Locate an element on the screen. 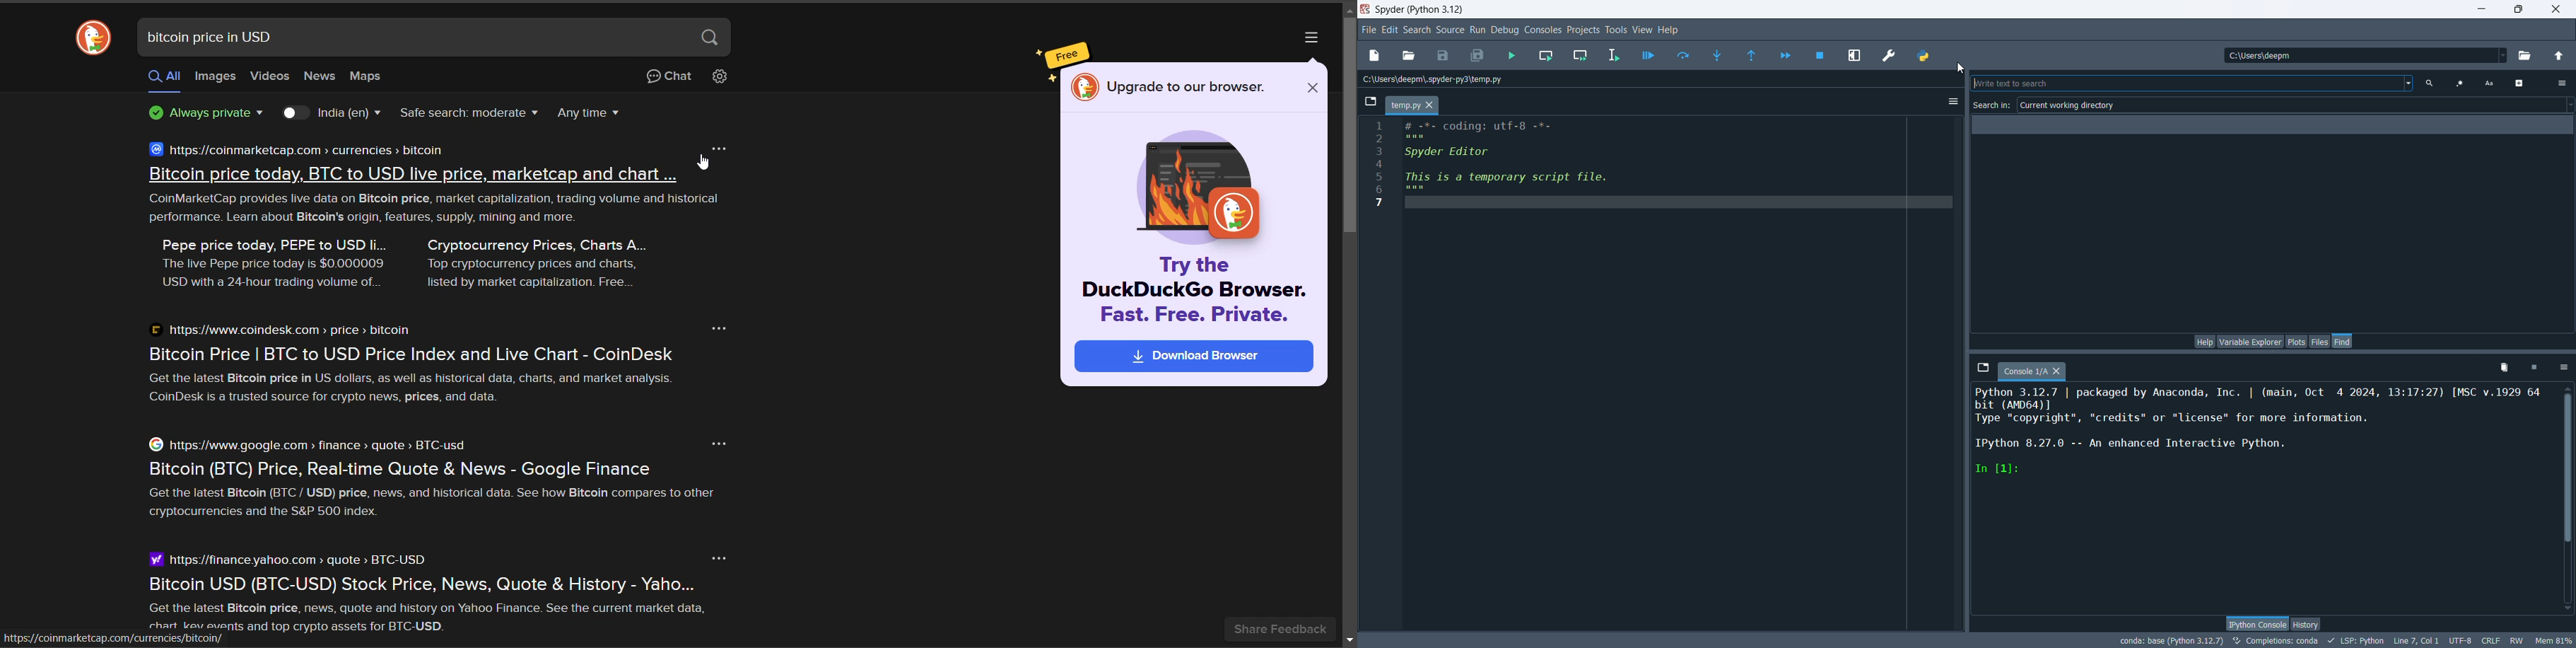  run files is located at coordinates (1514, 57).